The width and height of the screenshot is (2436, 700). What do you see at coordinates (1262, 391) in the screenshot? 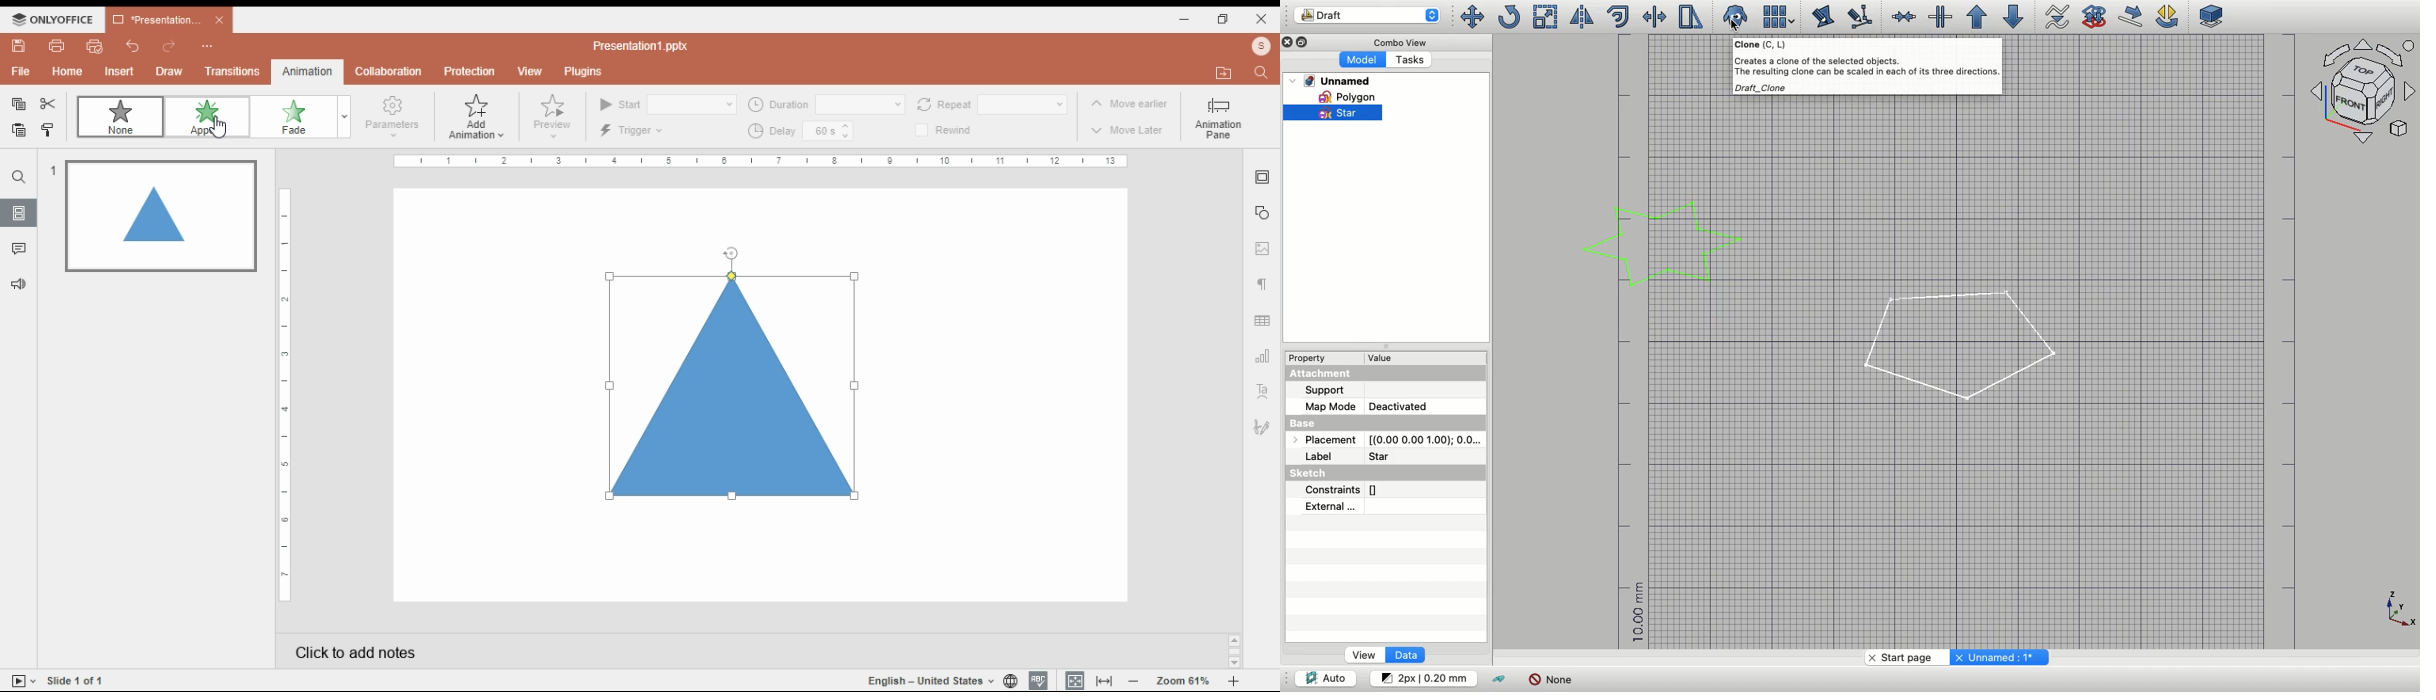
I see `text art setting` at bounding box center [1262, 391].